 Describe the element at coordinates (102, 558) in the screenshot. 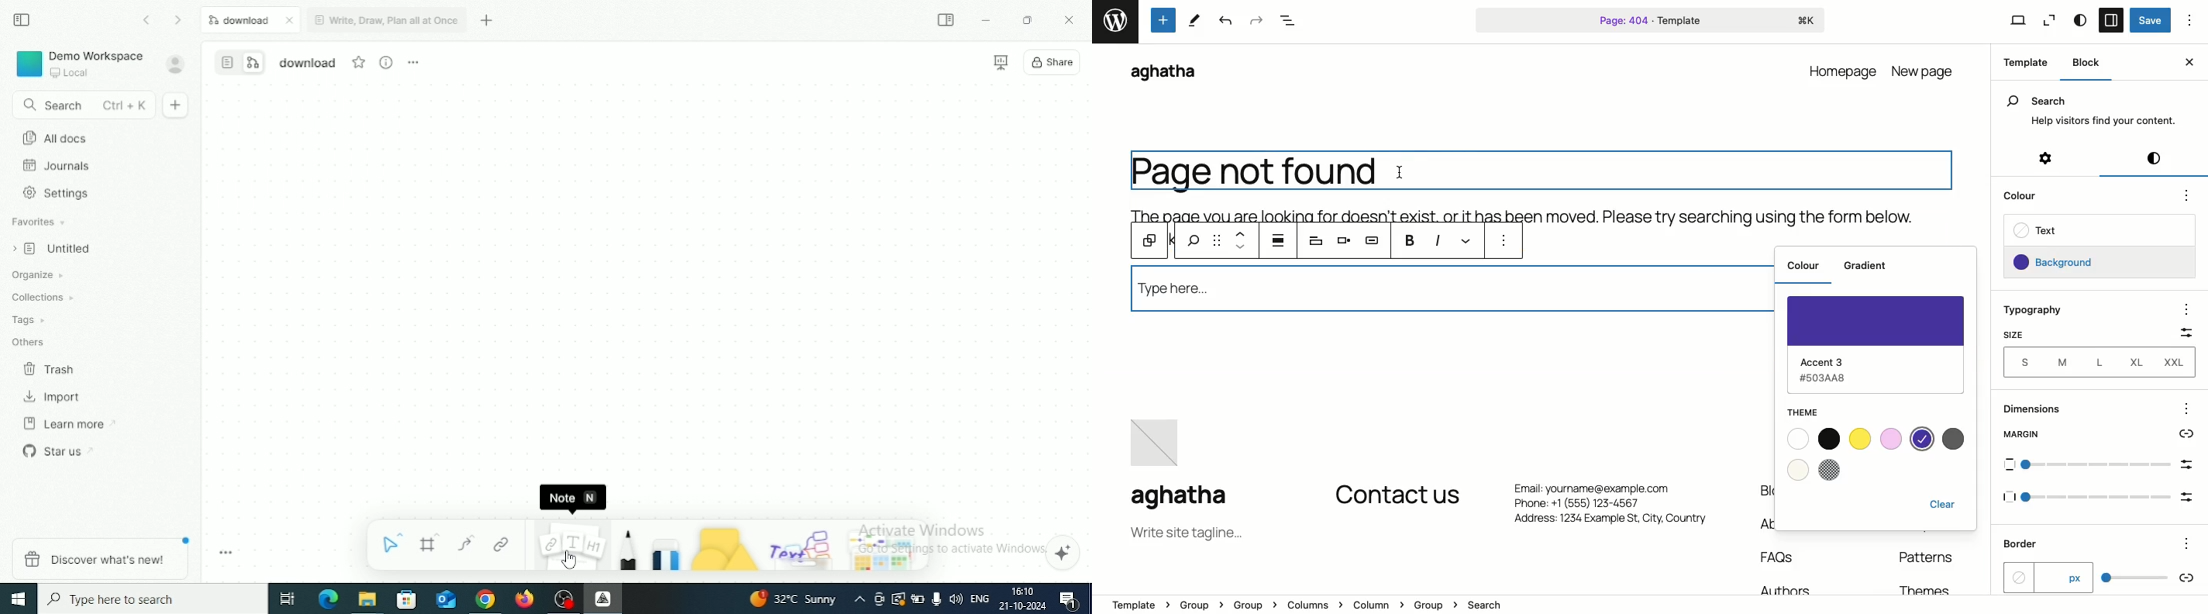

I see `Discover what's new!` at that location.